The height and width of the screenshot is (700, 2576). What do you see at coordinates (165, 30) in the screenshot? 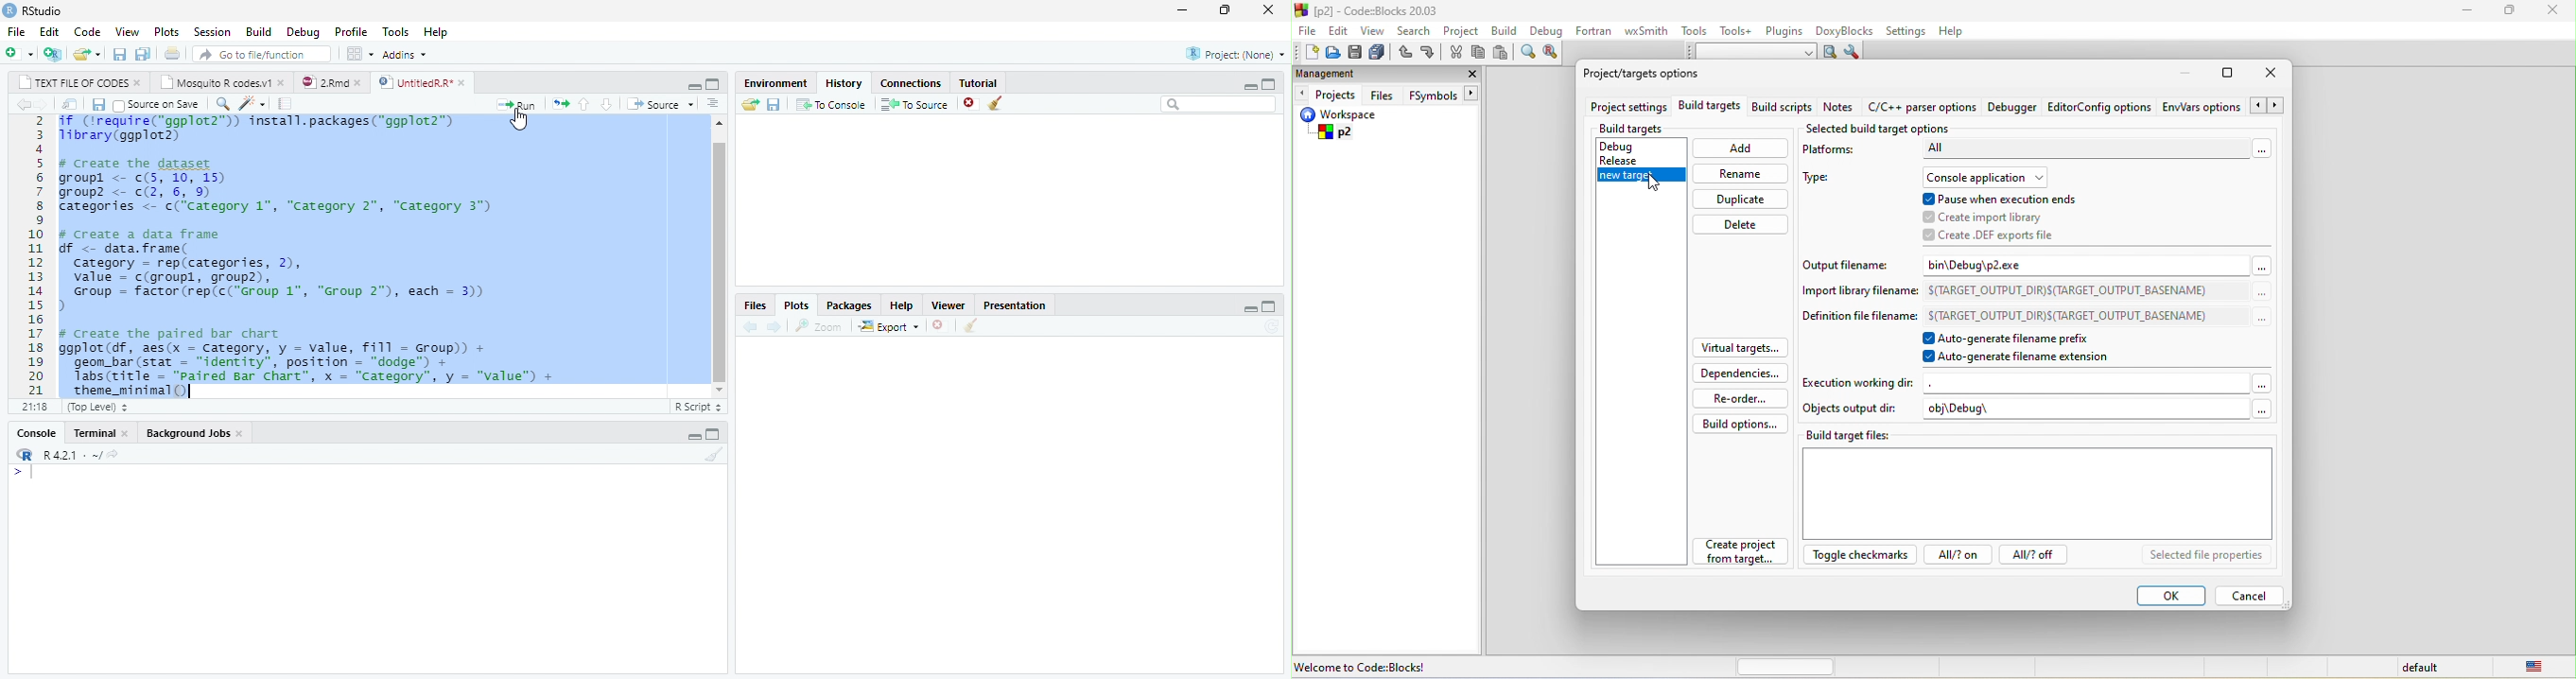
I see `plots` at bounding box center [165, 30].